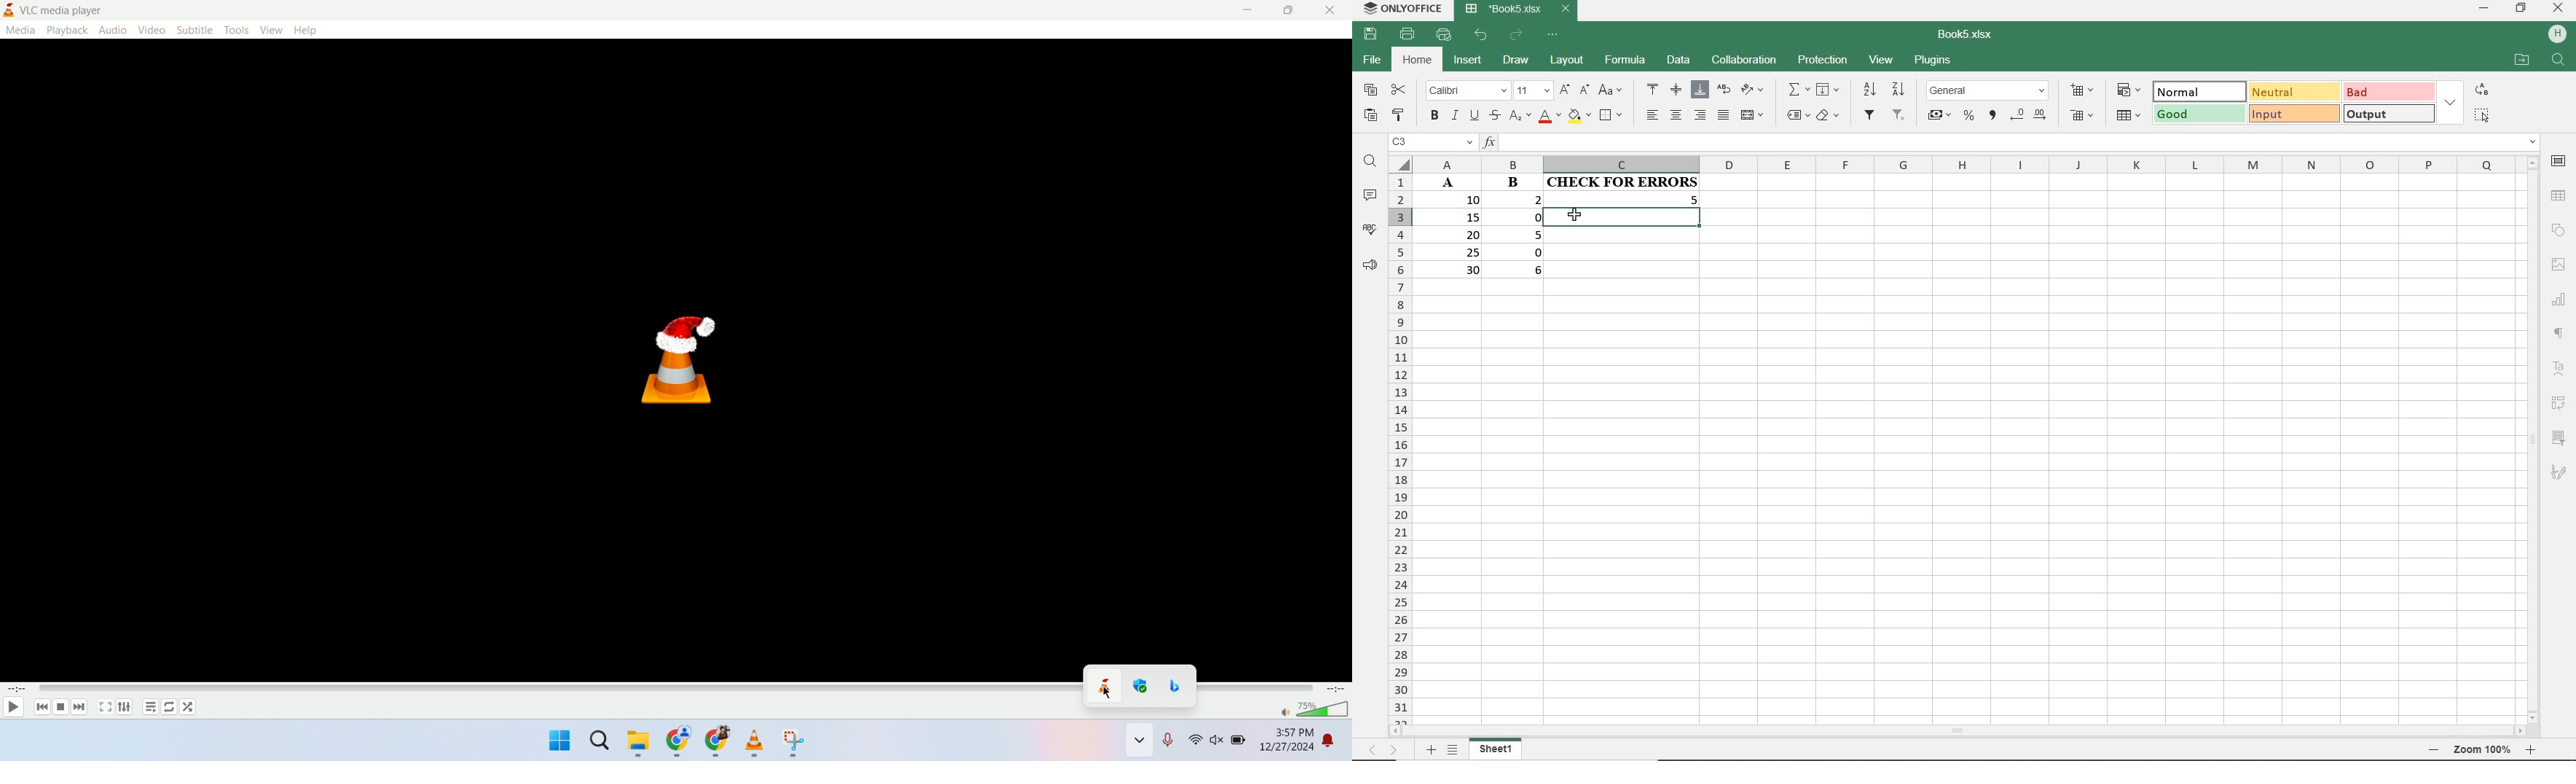 The image size is (2576, 784). I want to click on FILL COLOR, so click(1579, 117).